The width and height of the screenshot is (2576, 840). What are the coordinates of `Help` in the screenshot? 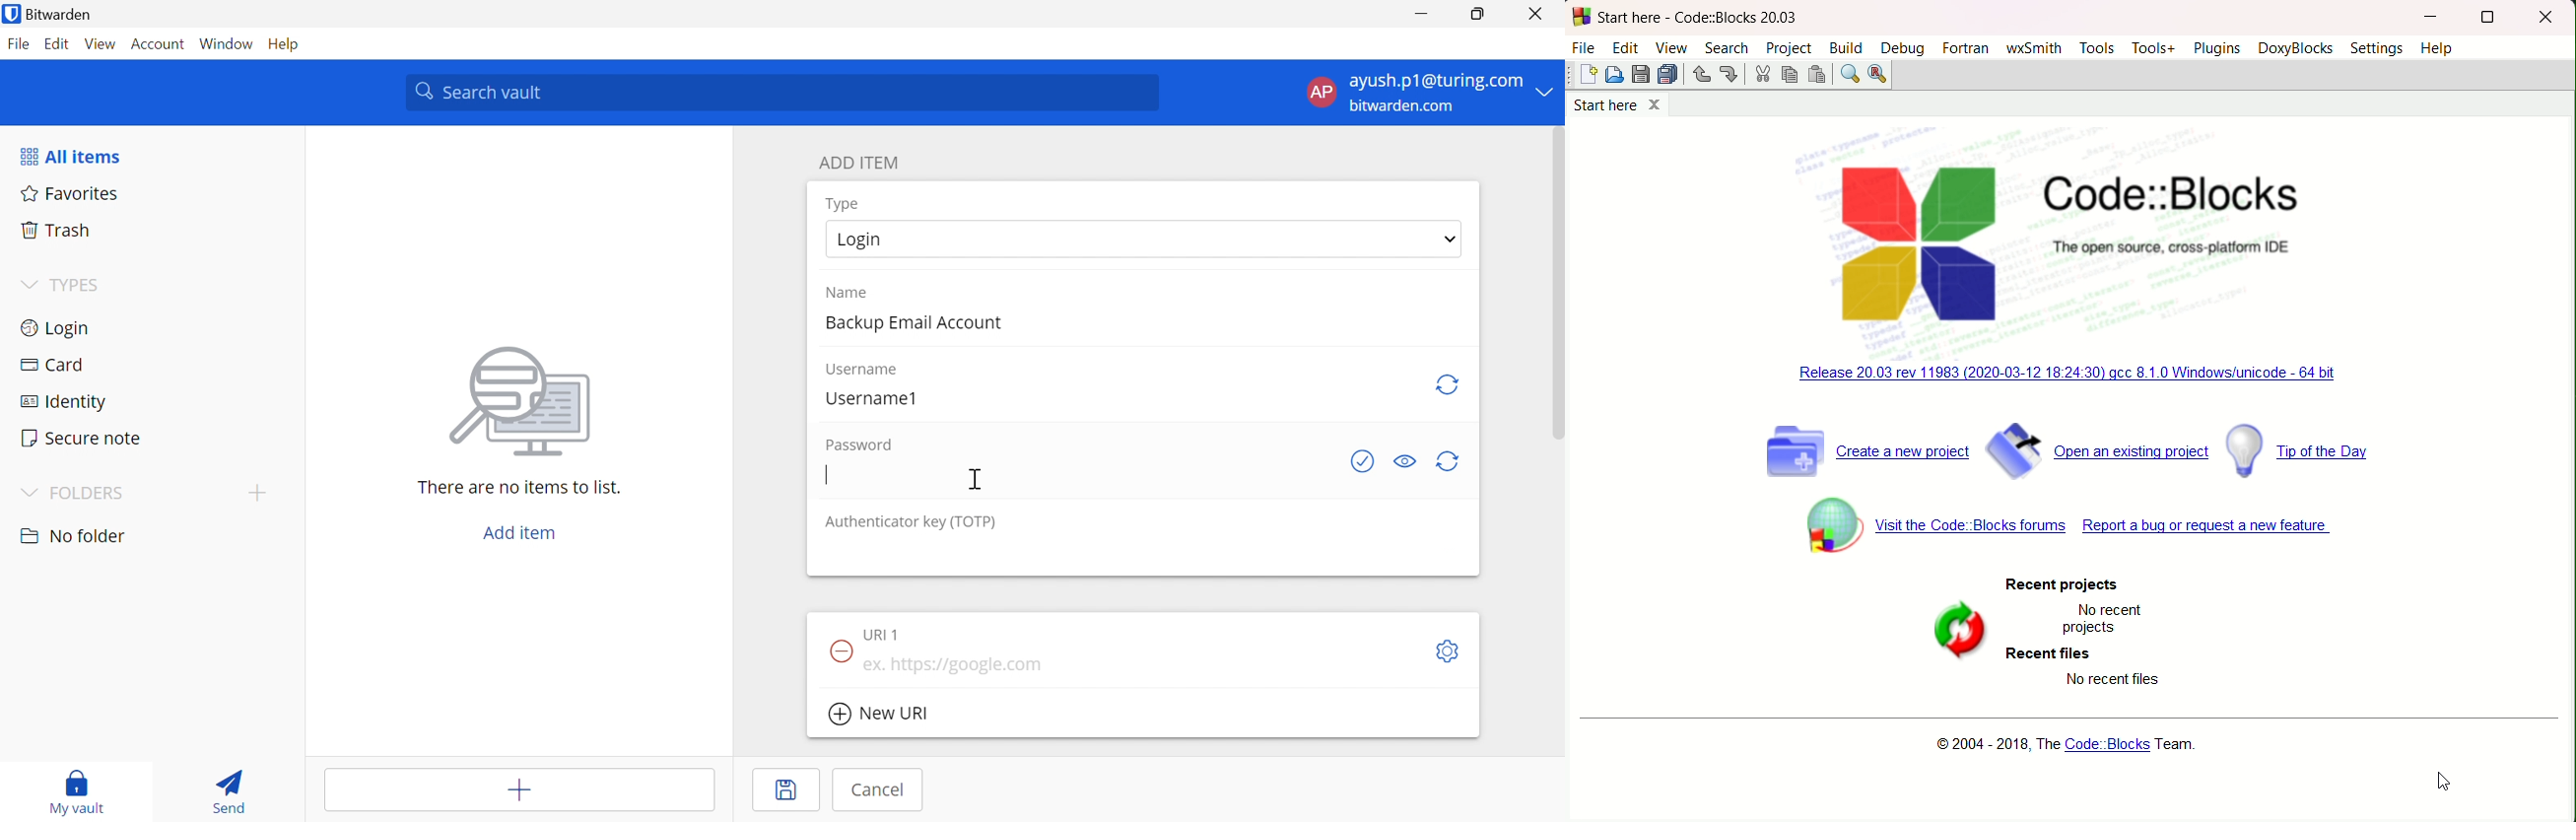 It's located at (281, 43).